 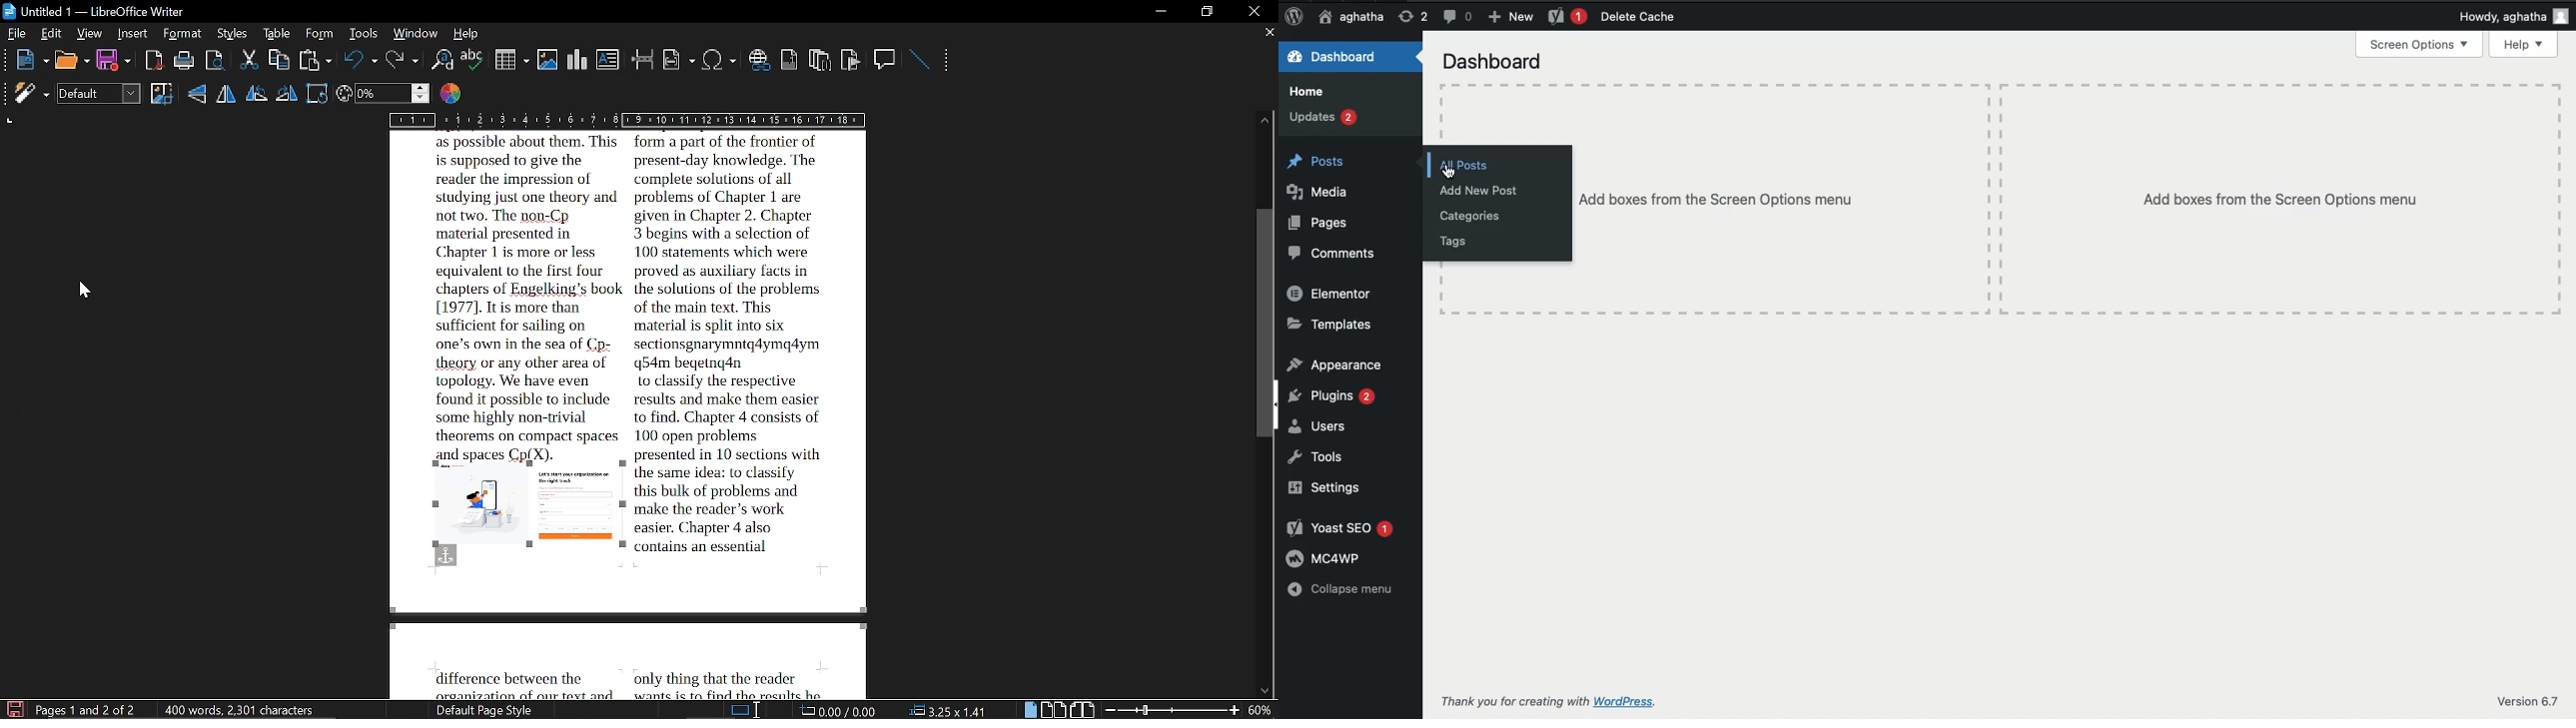 I want to click on Home aghatha, so click(x=1351, y=17).